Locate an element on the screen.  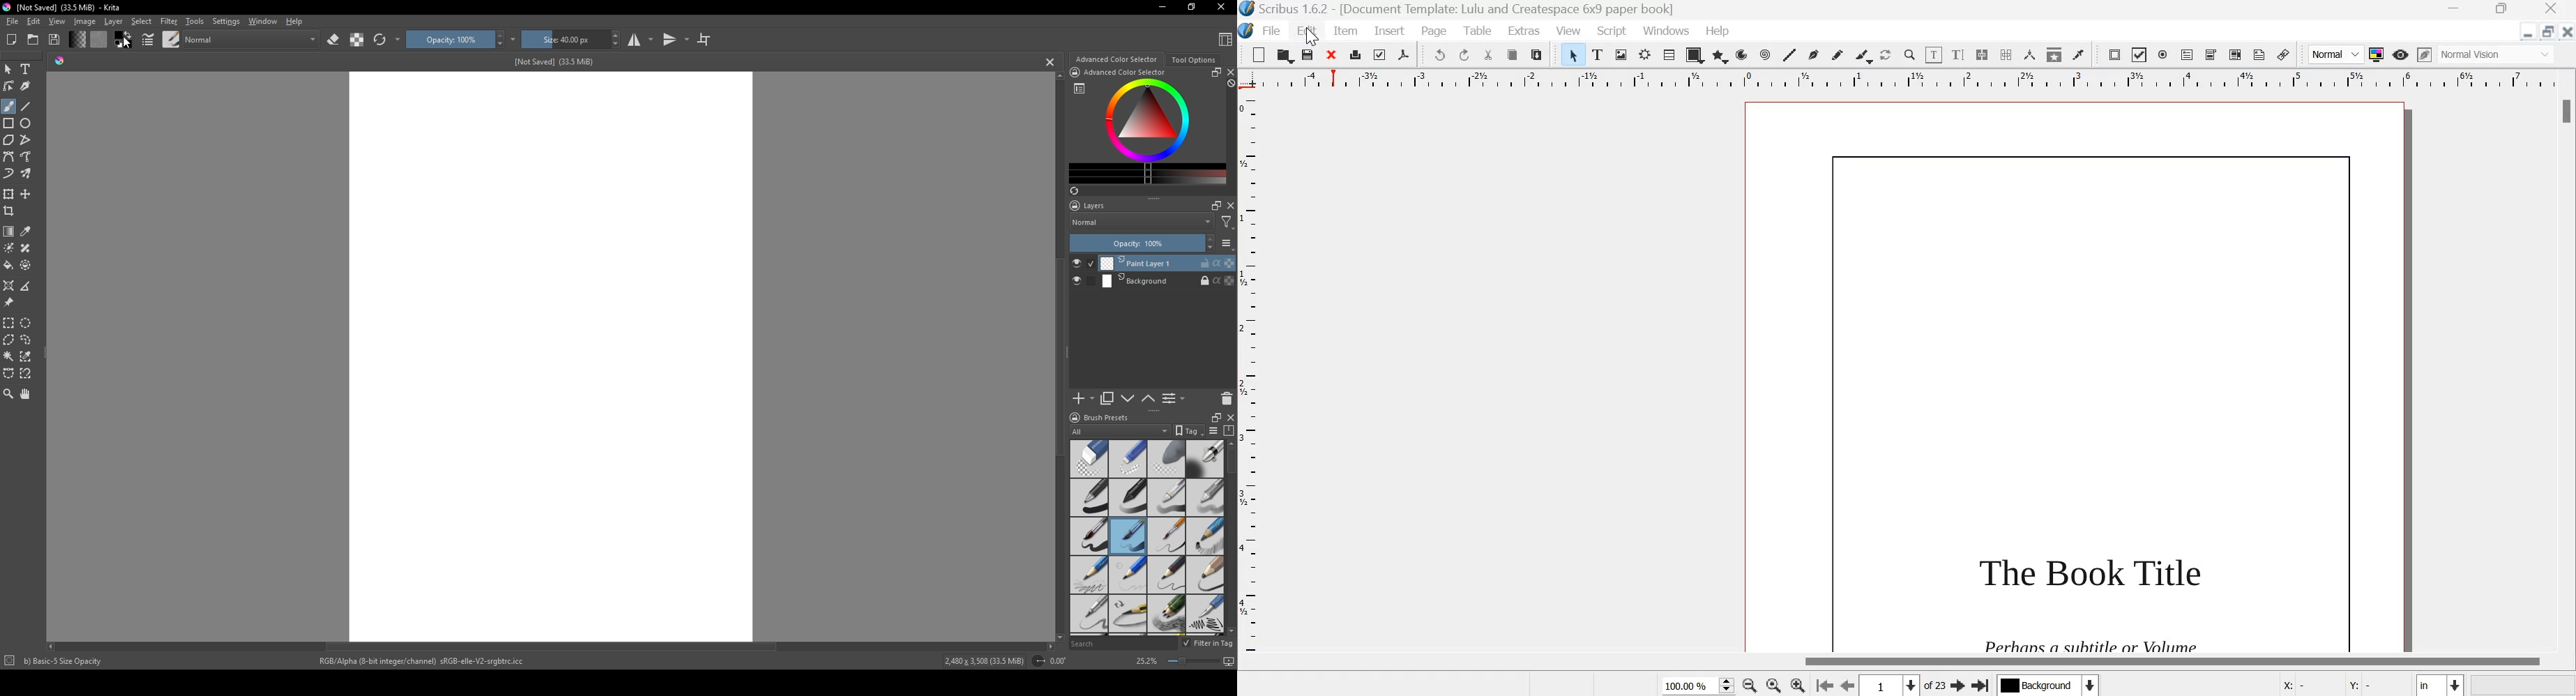
preflight verifier is located at coordinates (1381, 54).